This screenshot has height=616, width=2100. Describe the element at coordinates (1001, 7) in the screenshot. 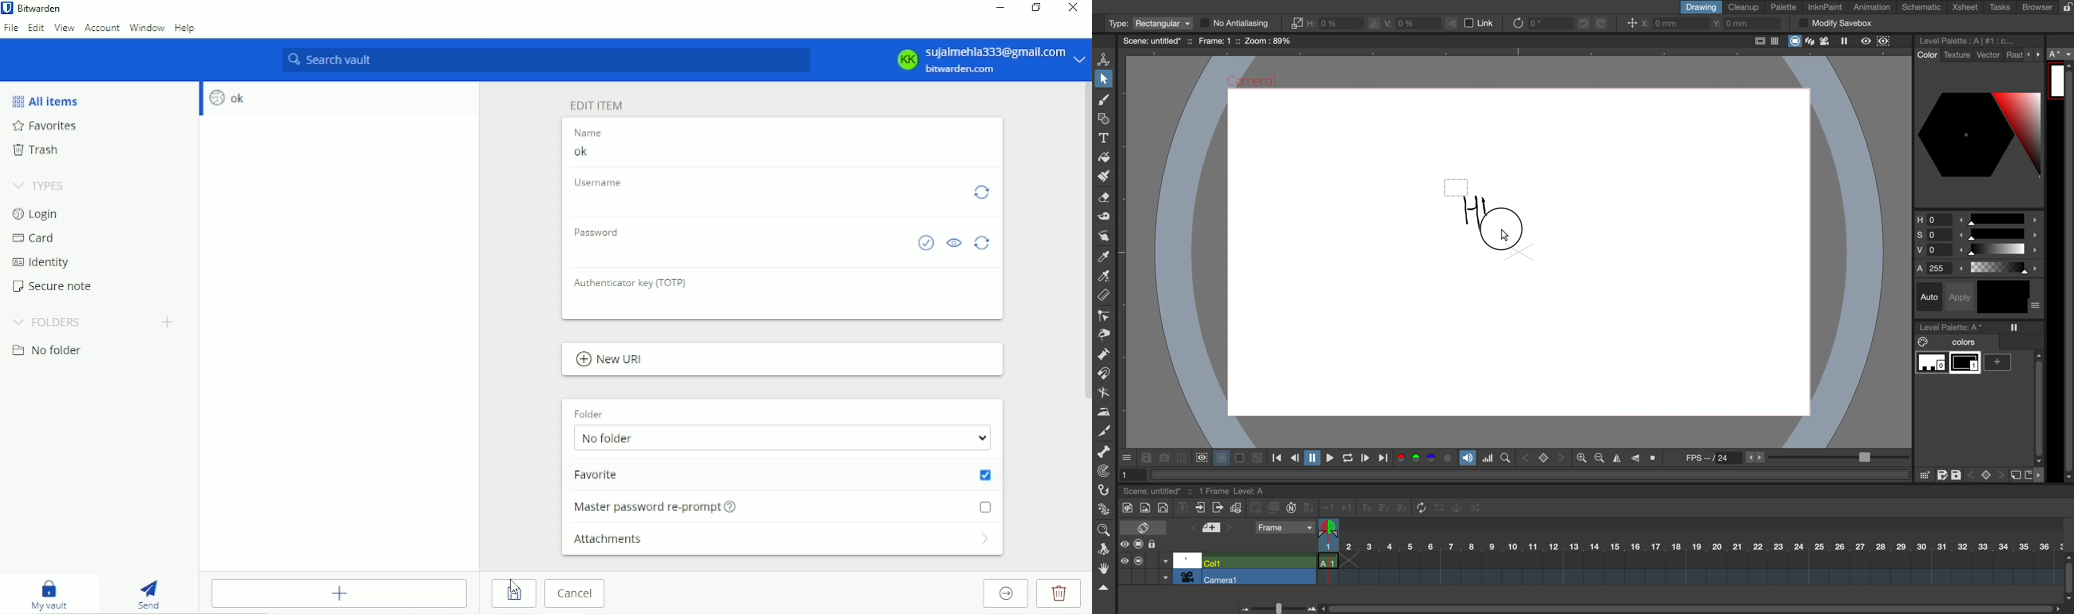

I see `Minimize` at that location.